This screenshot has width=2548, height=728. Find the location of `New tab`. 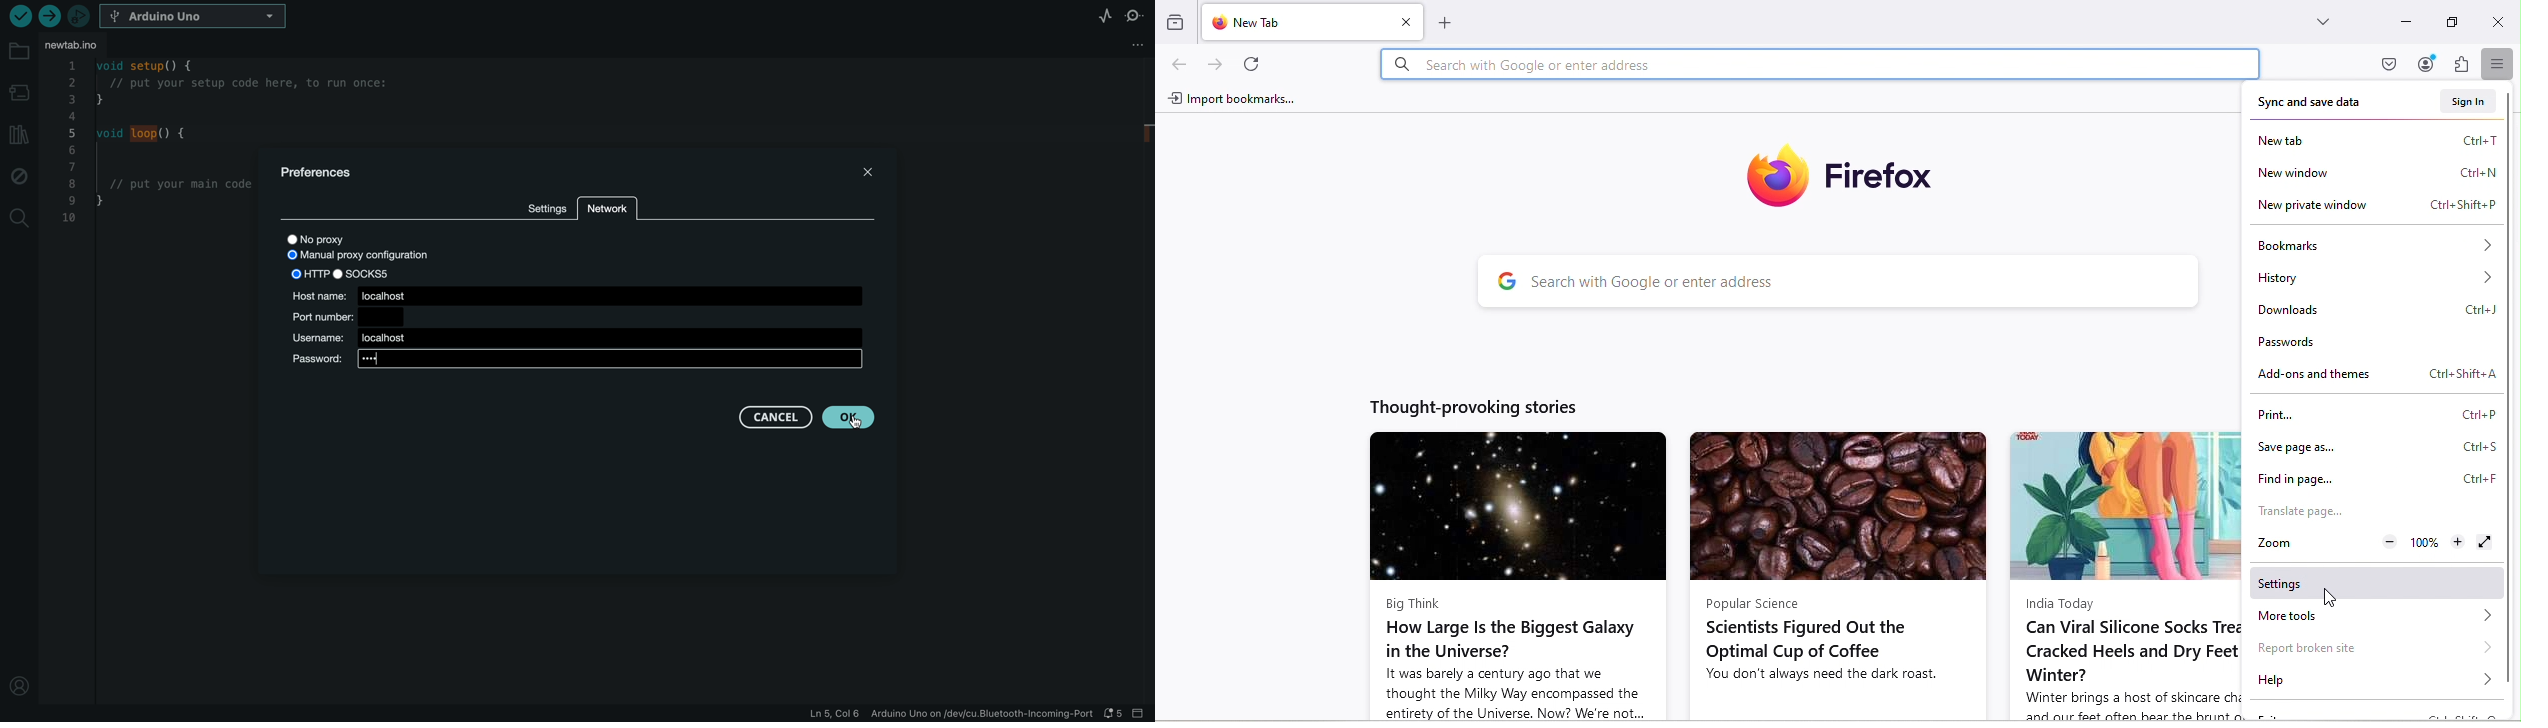

New tab is located at coordinates (1286, 24).